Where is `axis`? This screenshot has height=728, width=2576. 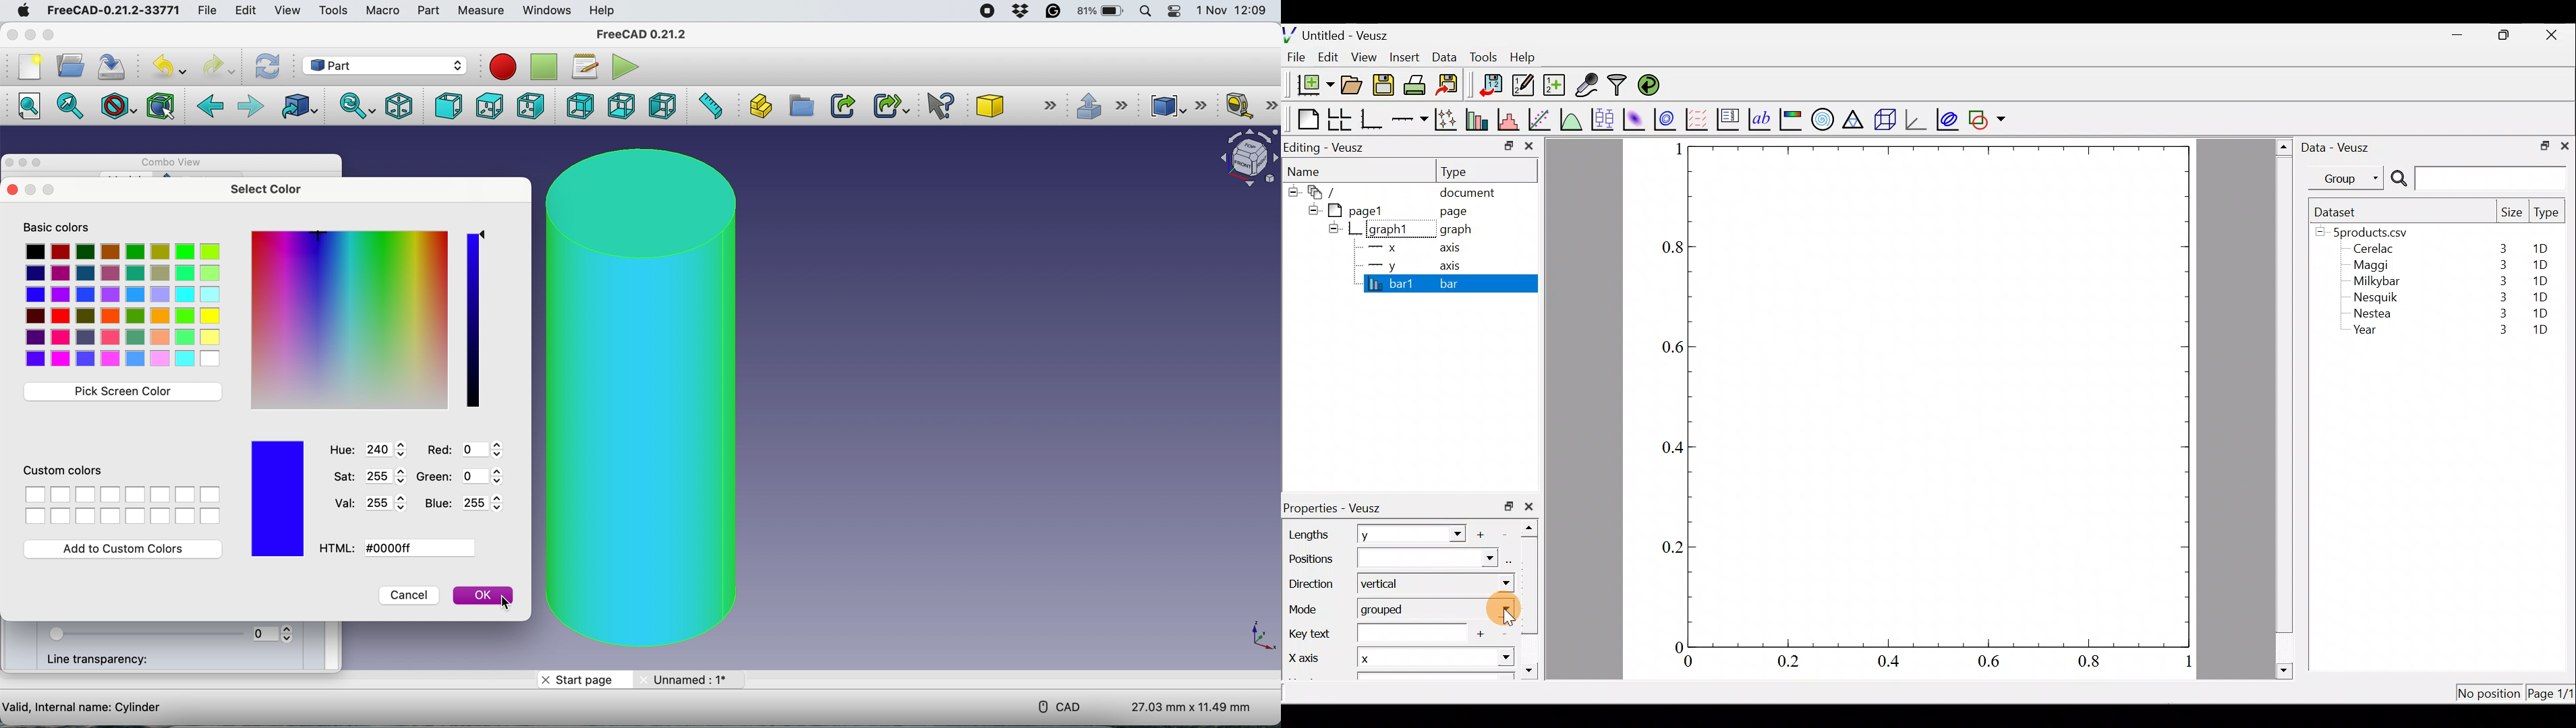
axis is located at coordinates (1454, 249).